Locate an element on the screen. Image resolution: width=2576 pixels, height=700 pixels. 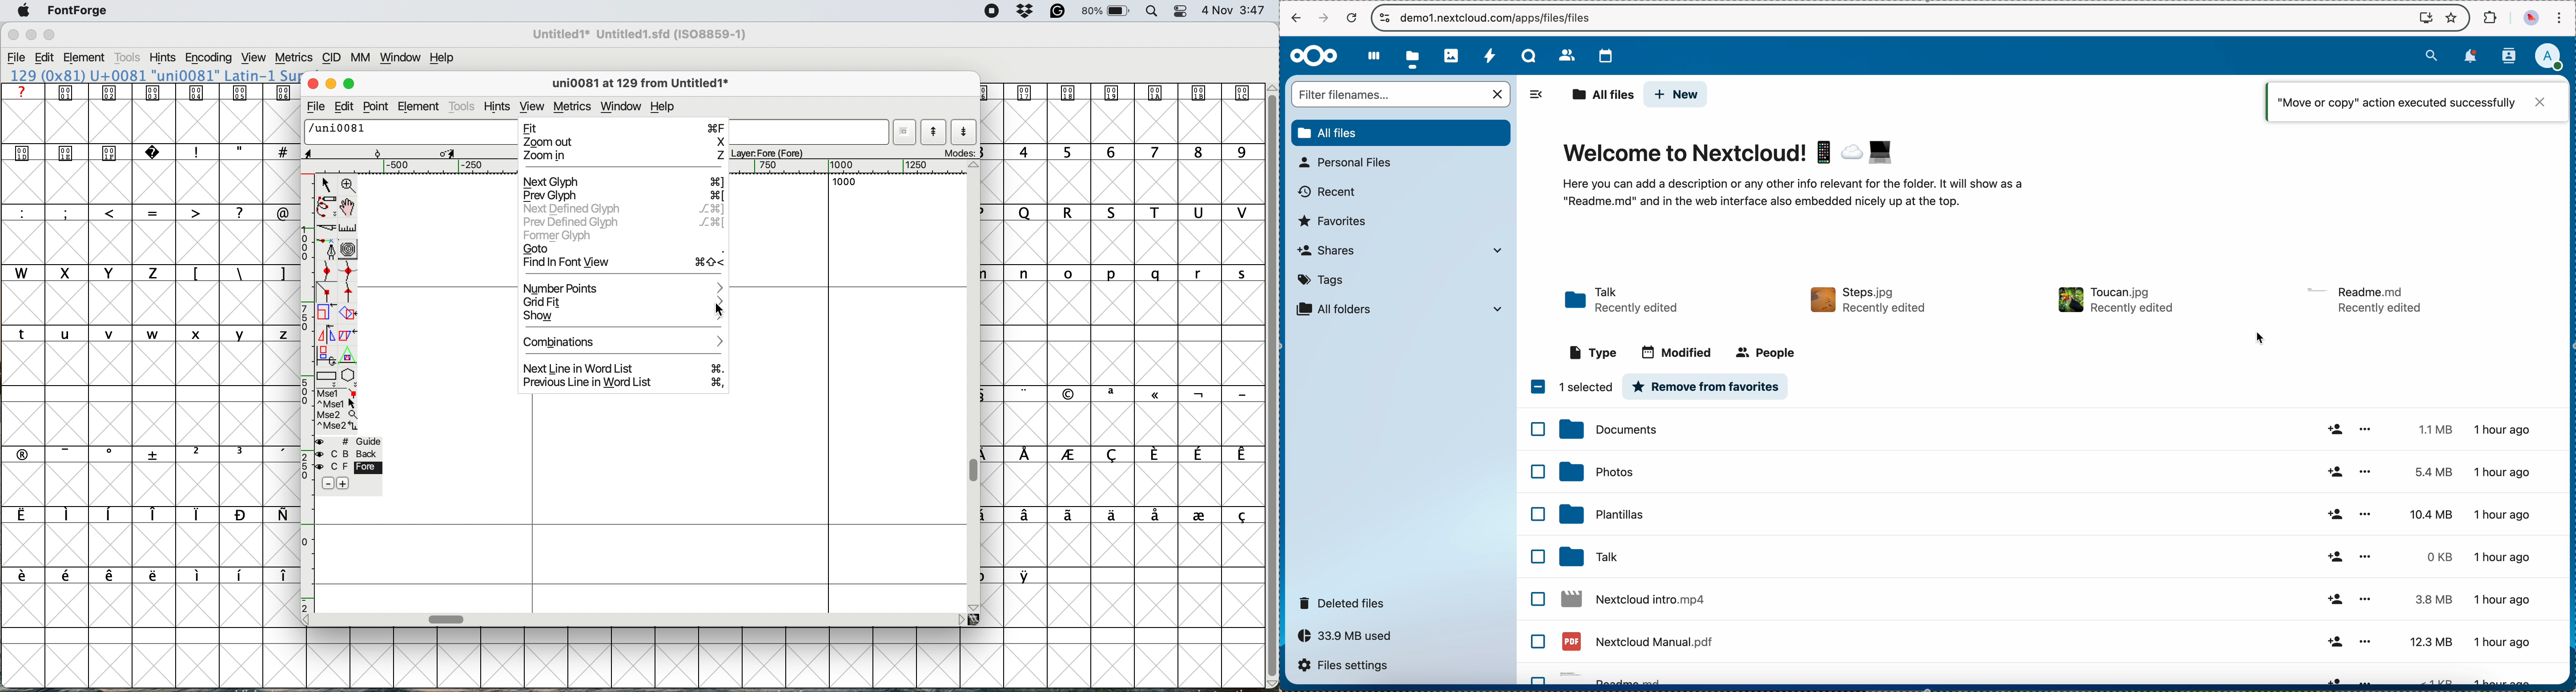
Scroll Button is located at coordinates (974, 607).